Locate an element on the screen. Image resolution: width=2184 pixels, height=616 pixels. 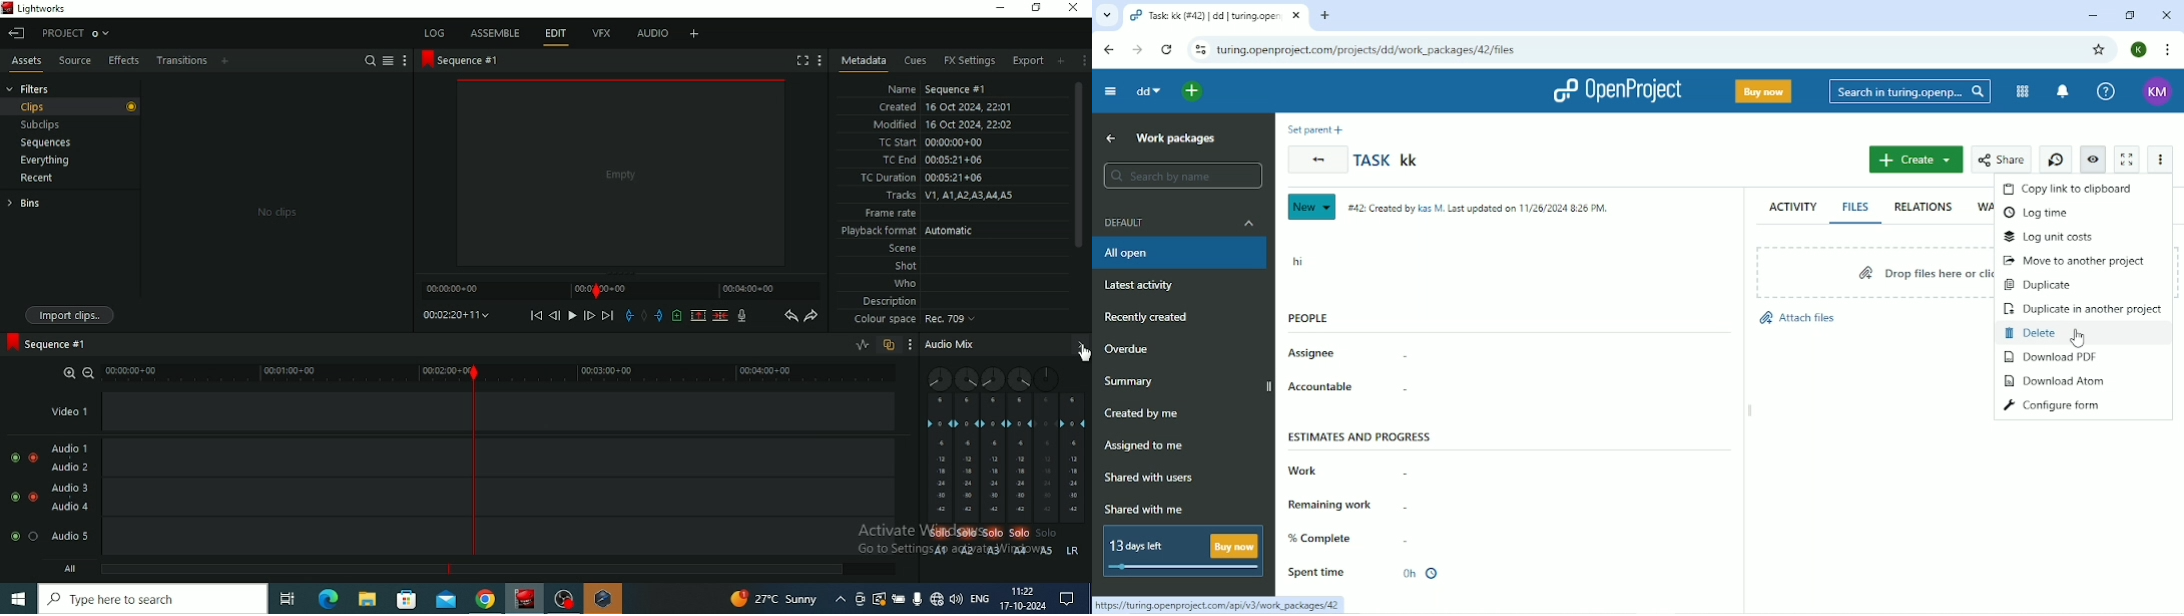
Add Panel is located at coordinates (226, 61).